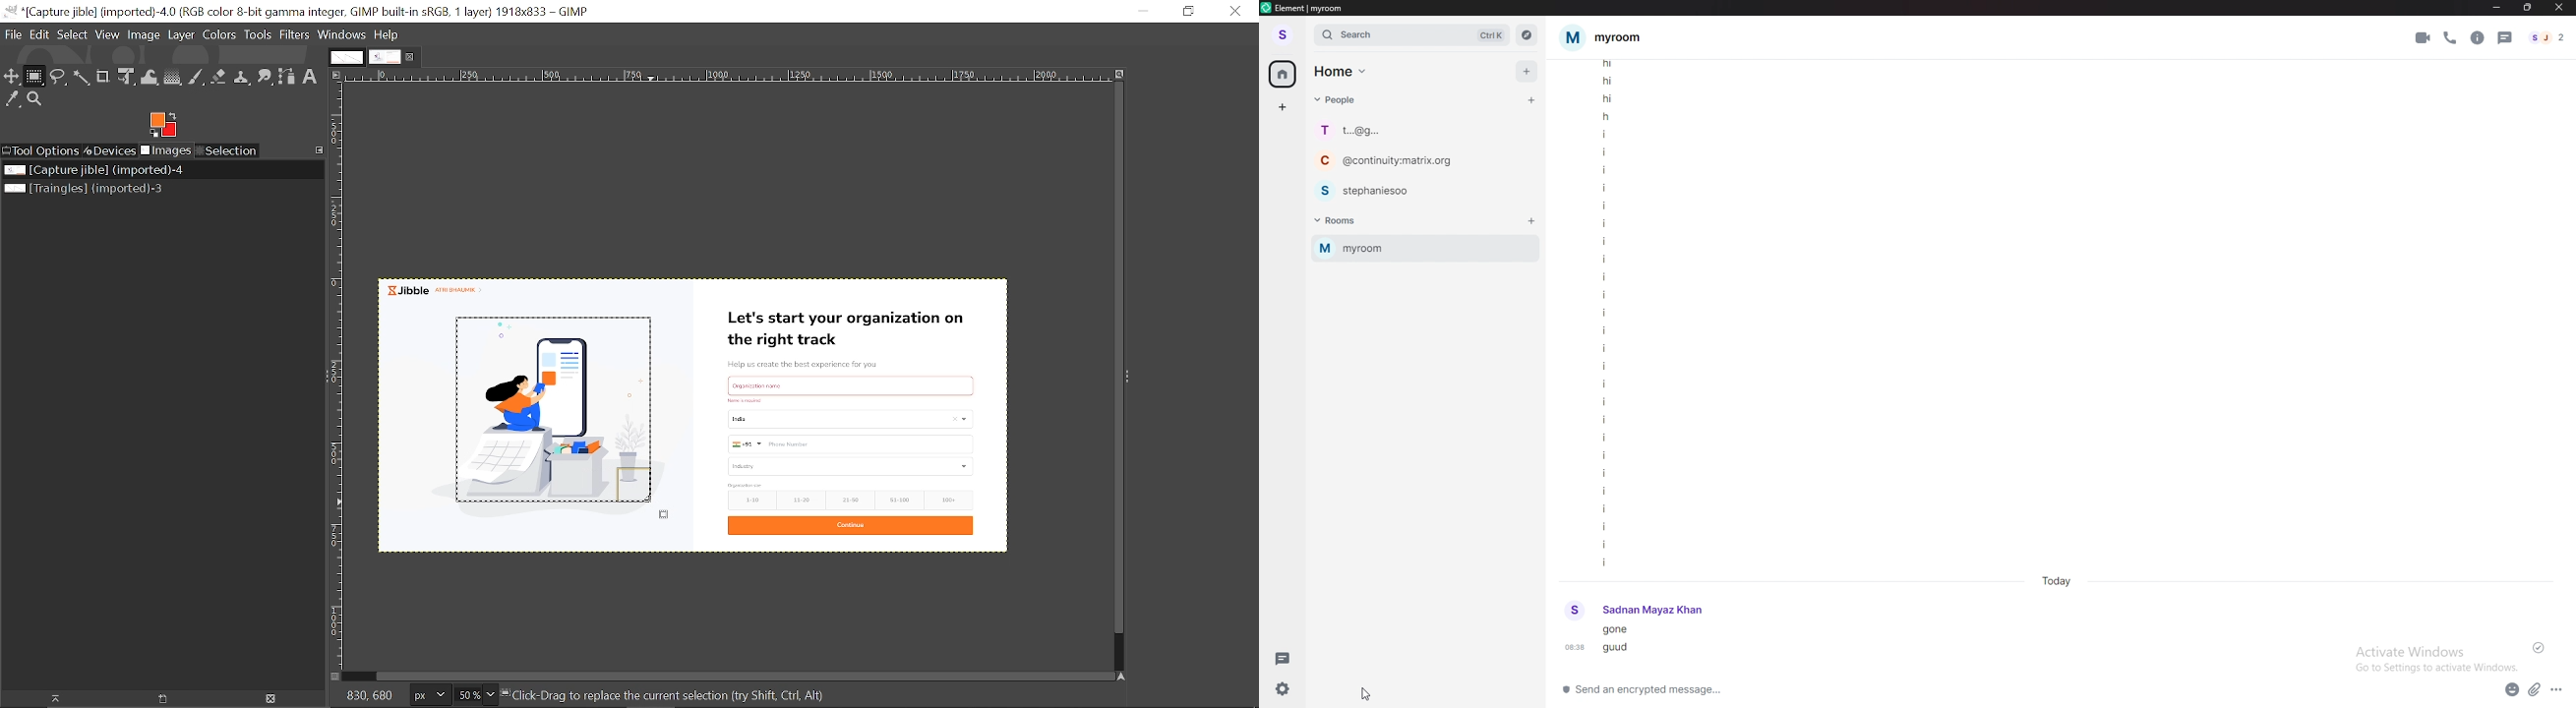 The width and height of the screenshot is (2576, 728). Describe the element at coordinates (1339, 99) in the screenshot. I see `people` at that location.